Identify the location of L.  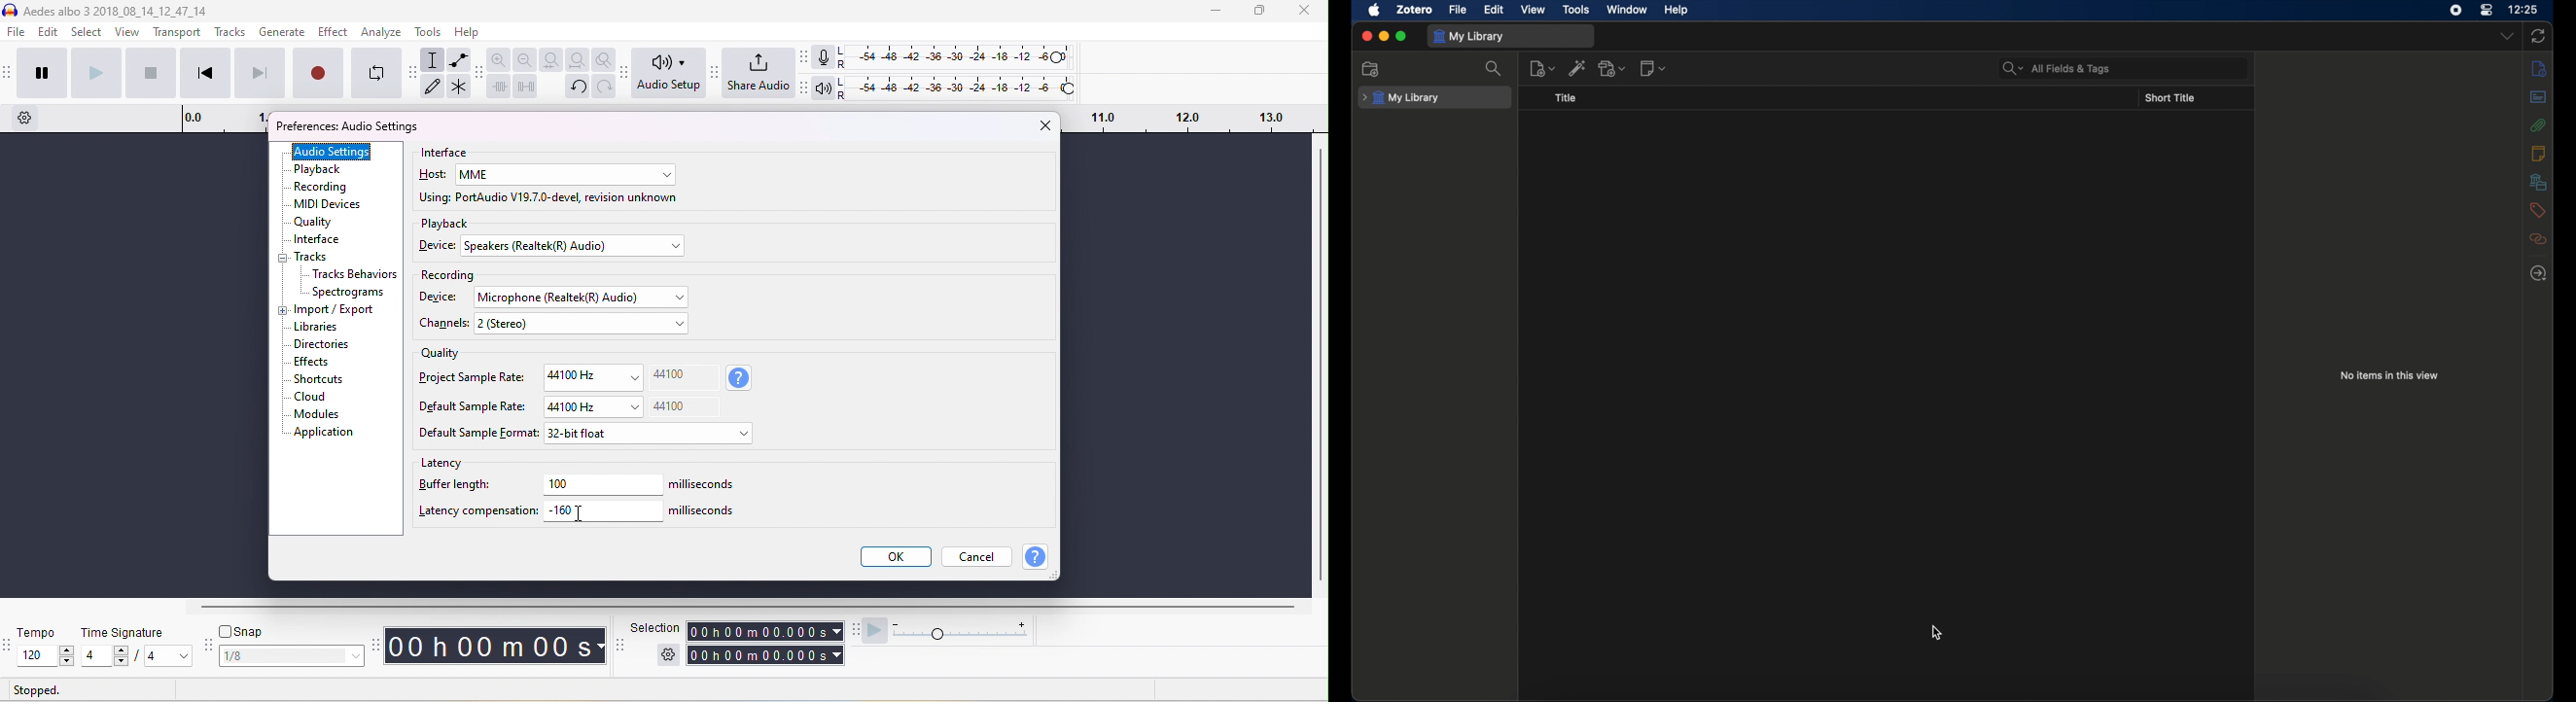
(845, 83).